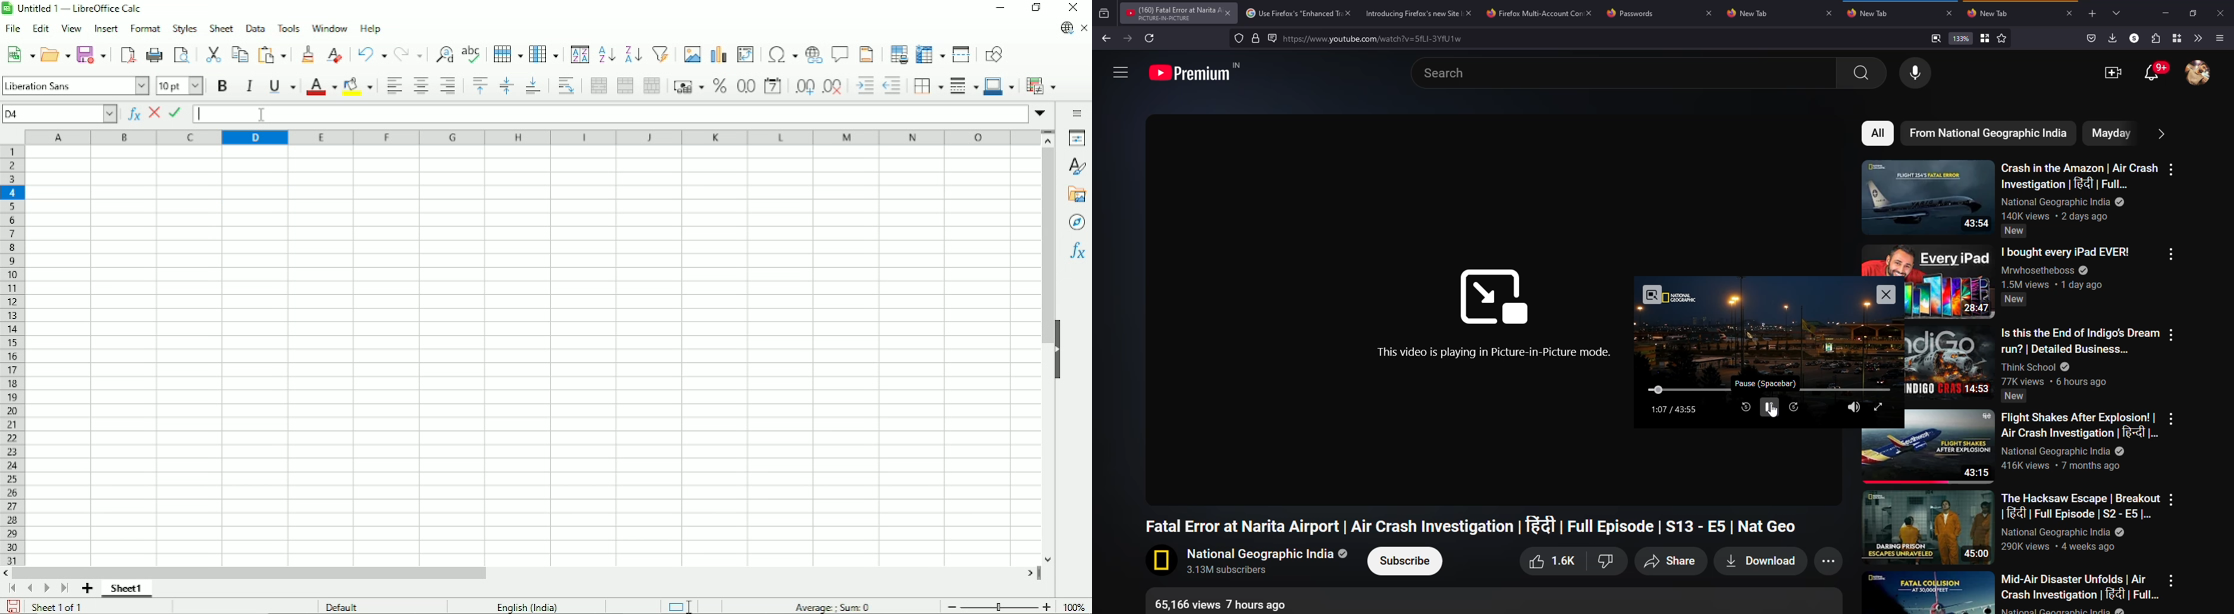  Describe the element at coordinates (893, 86) in the screenshot. I see `Decrease indent` at that location.